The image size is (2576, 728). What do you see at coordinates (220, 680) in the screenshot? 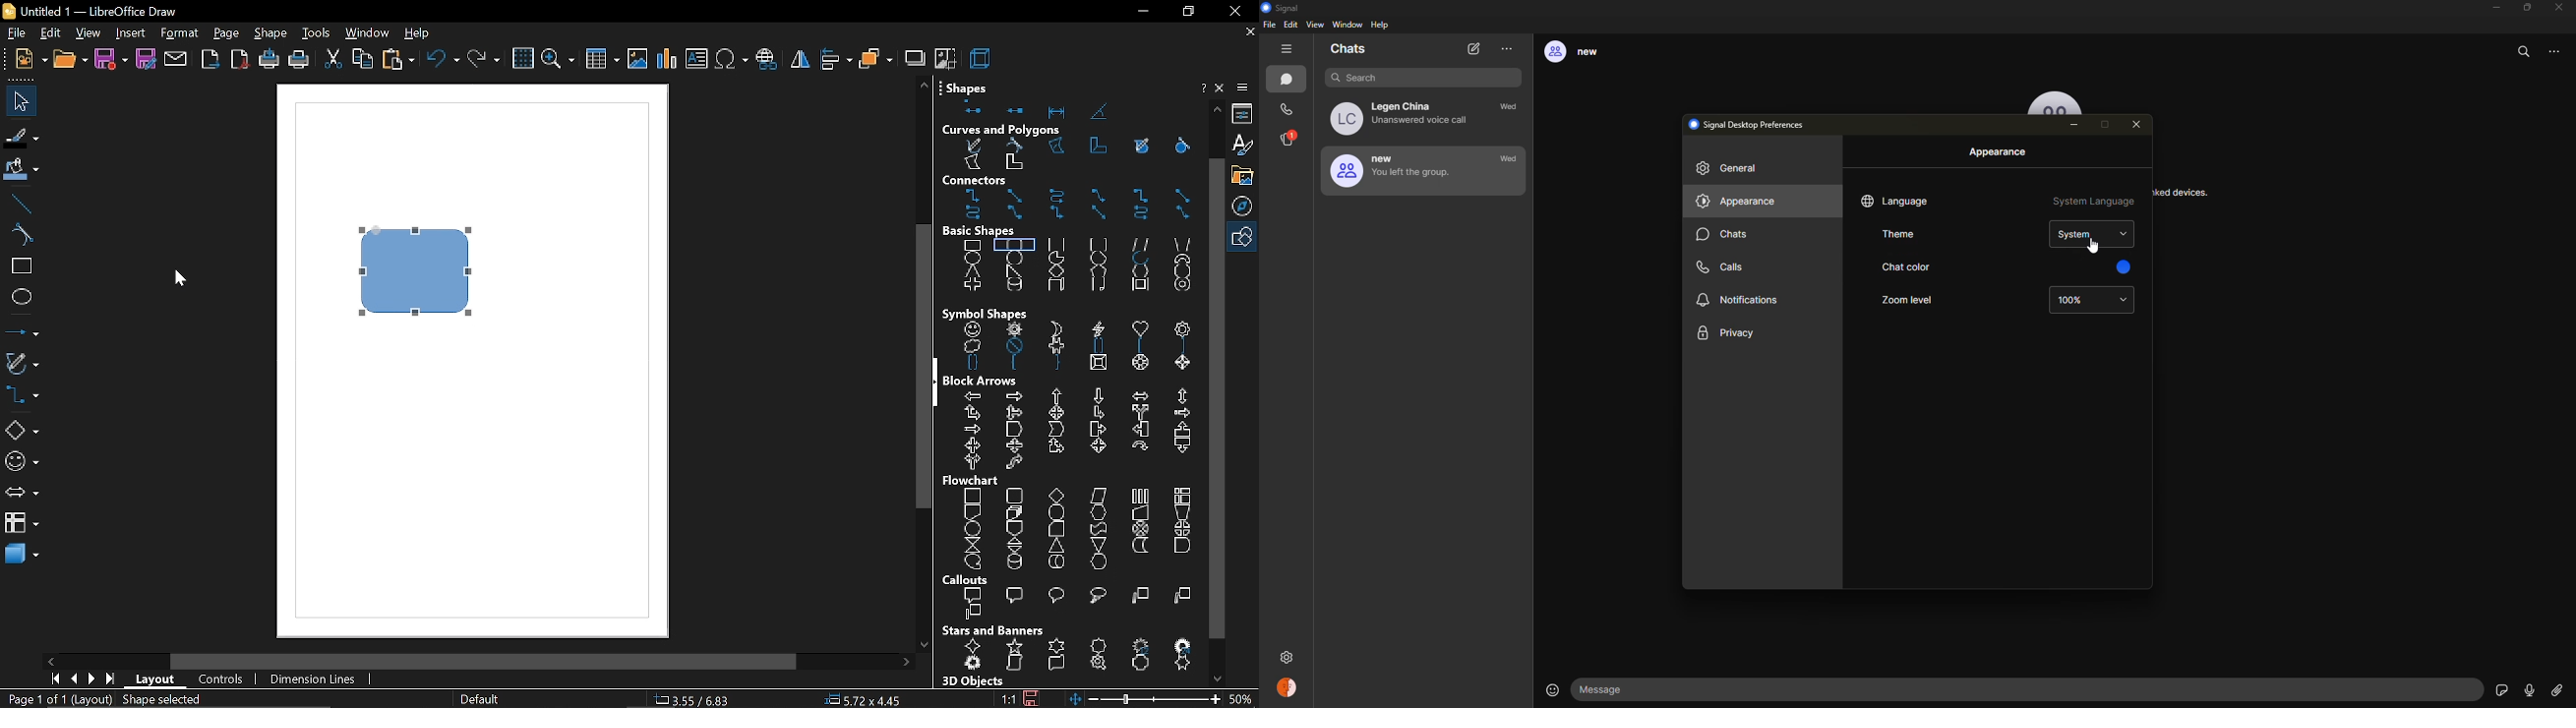
I see `controls` at bounding box center [220, 680].